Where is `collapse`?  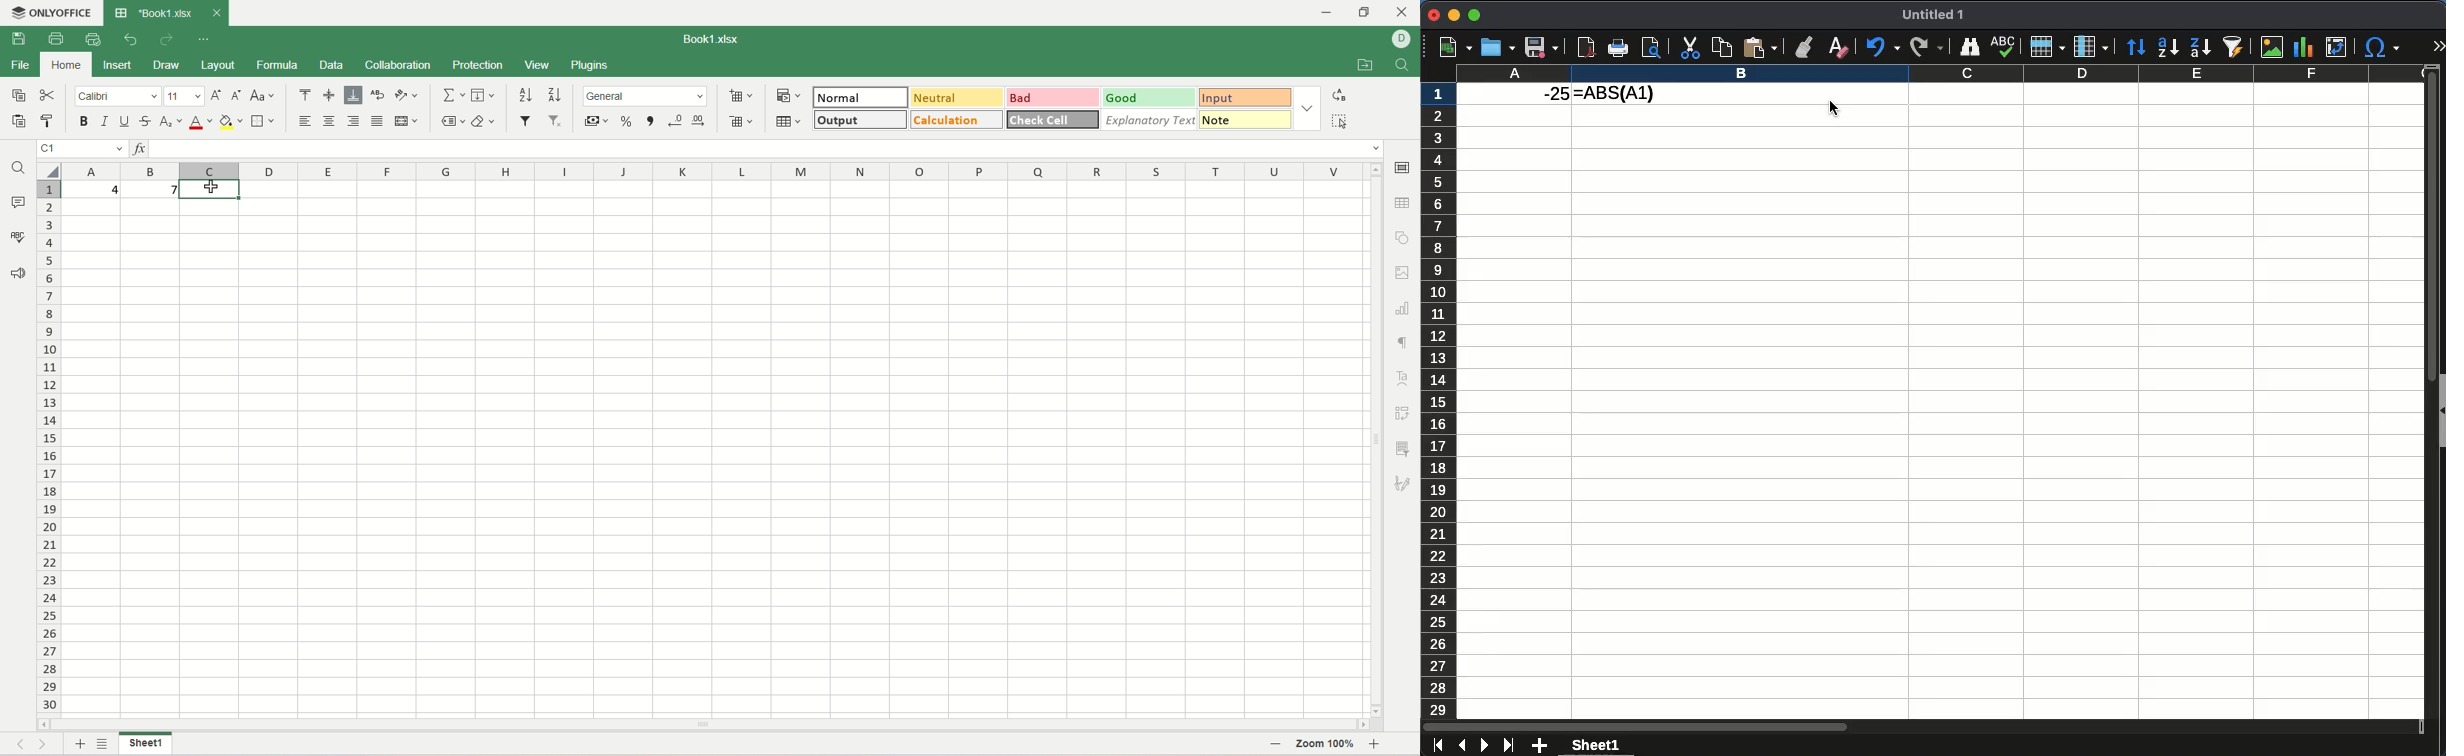 collapse is located at coordinates (2440, 409).